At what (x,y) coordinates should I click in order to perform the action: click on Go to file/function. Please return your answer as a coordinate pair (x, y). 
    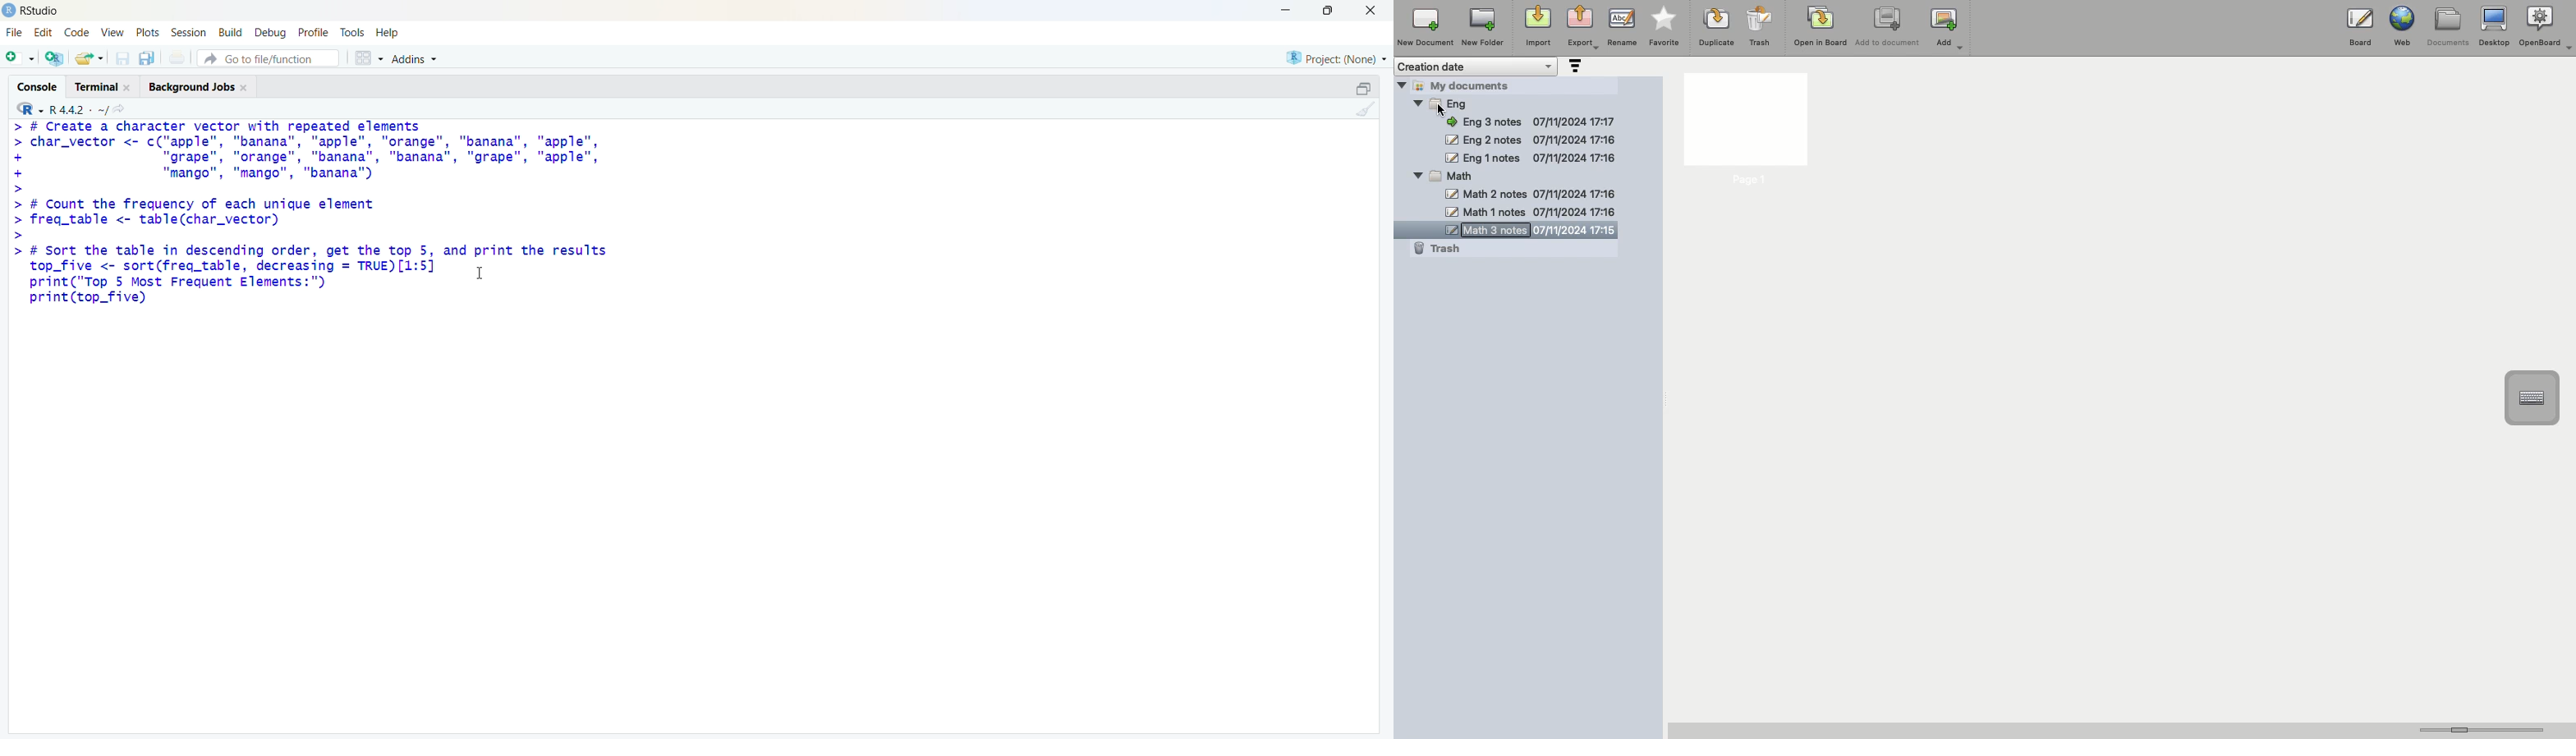
    Looking at the image, I should click on (269, 58).